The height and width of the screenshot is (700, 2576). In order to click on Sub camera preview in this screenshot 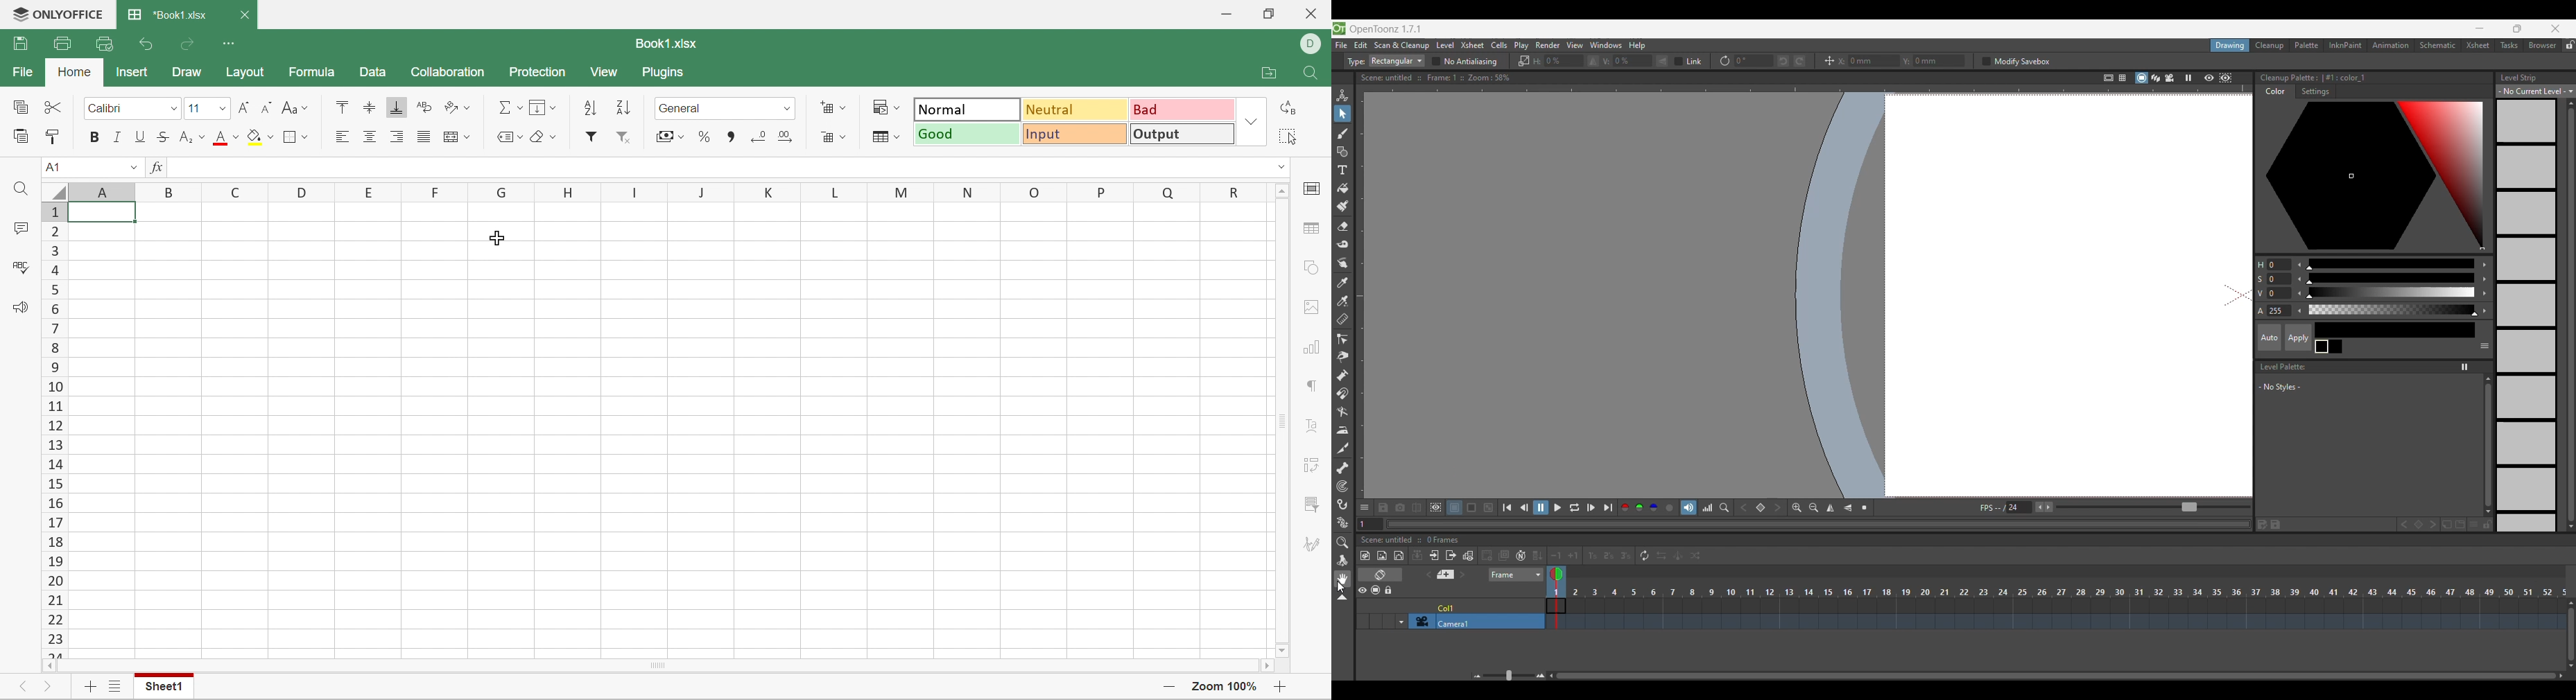, I will do `click(2225, 78)`.